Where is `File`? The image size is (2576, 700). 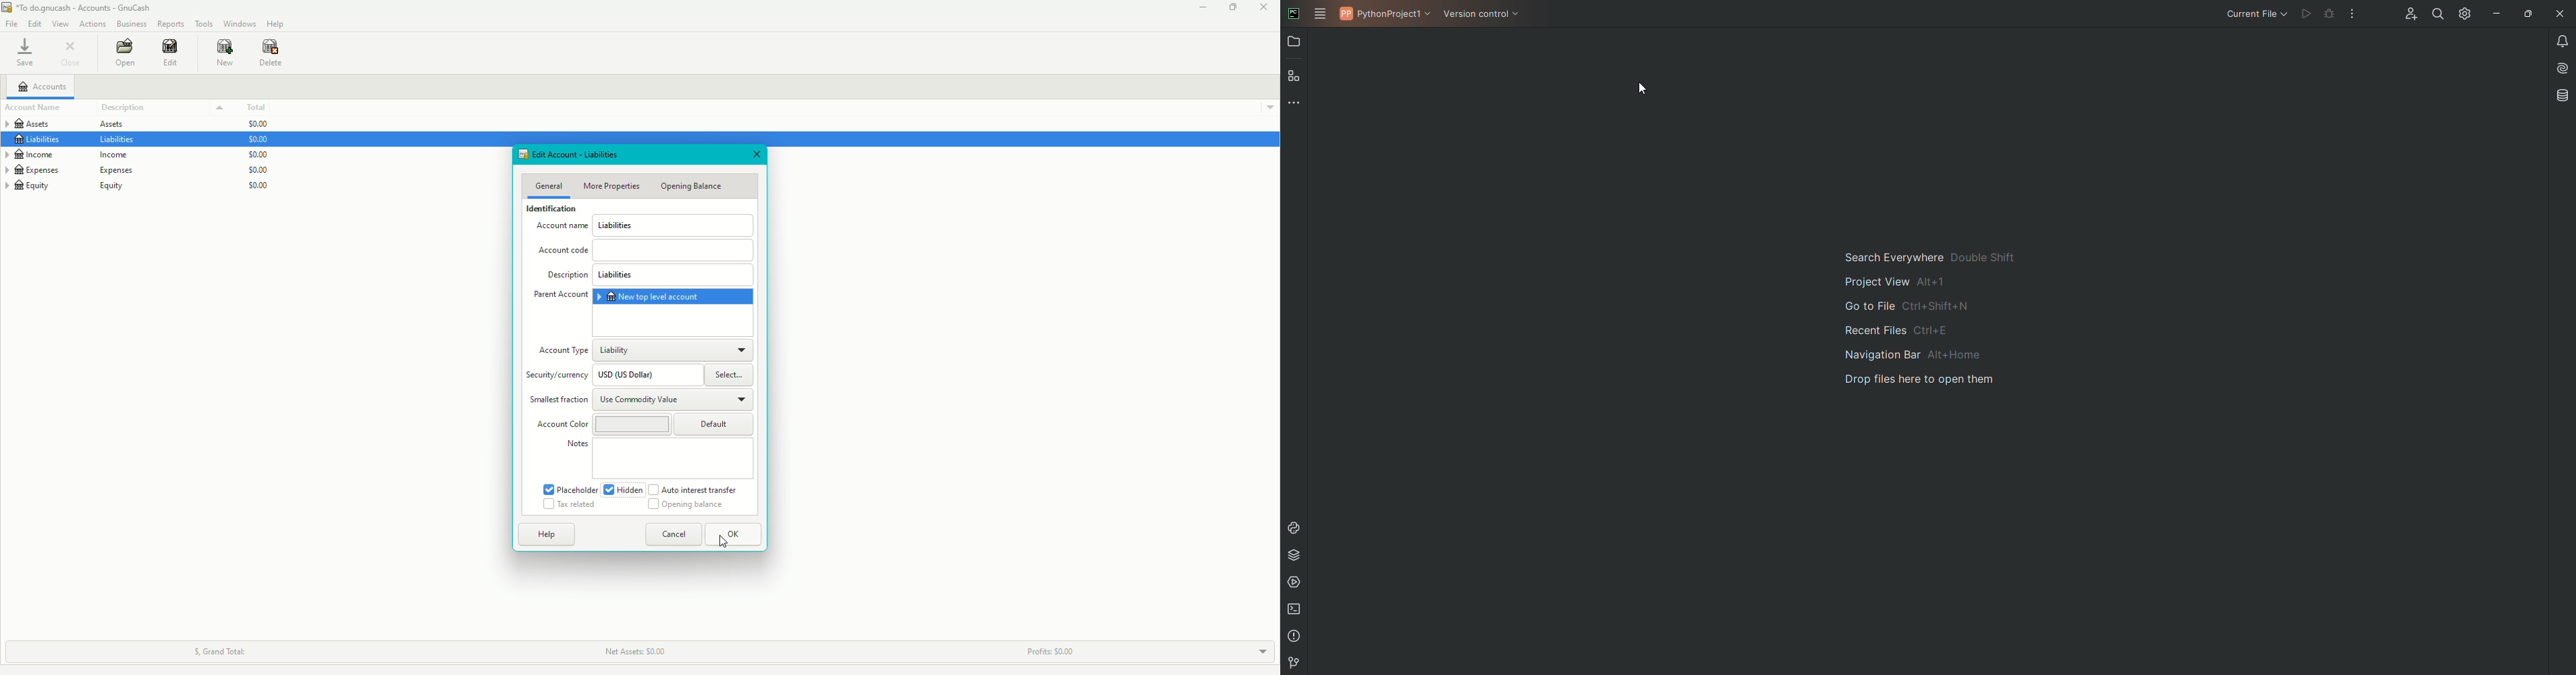
File is located at coordinates (11, 24).